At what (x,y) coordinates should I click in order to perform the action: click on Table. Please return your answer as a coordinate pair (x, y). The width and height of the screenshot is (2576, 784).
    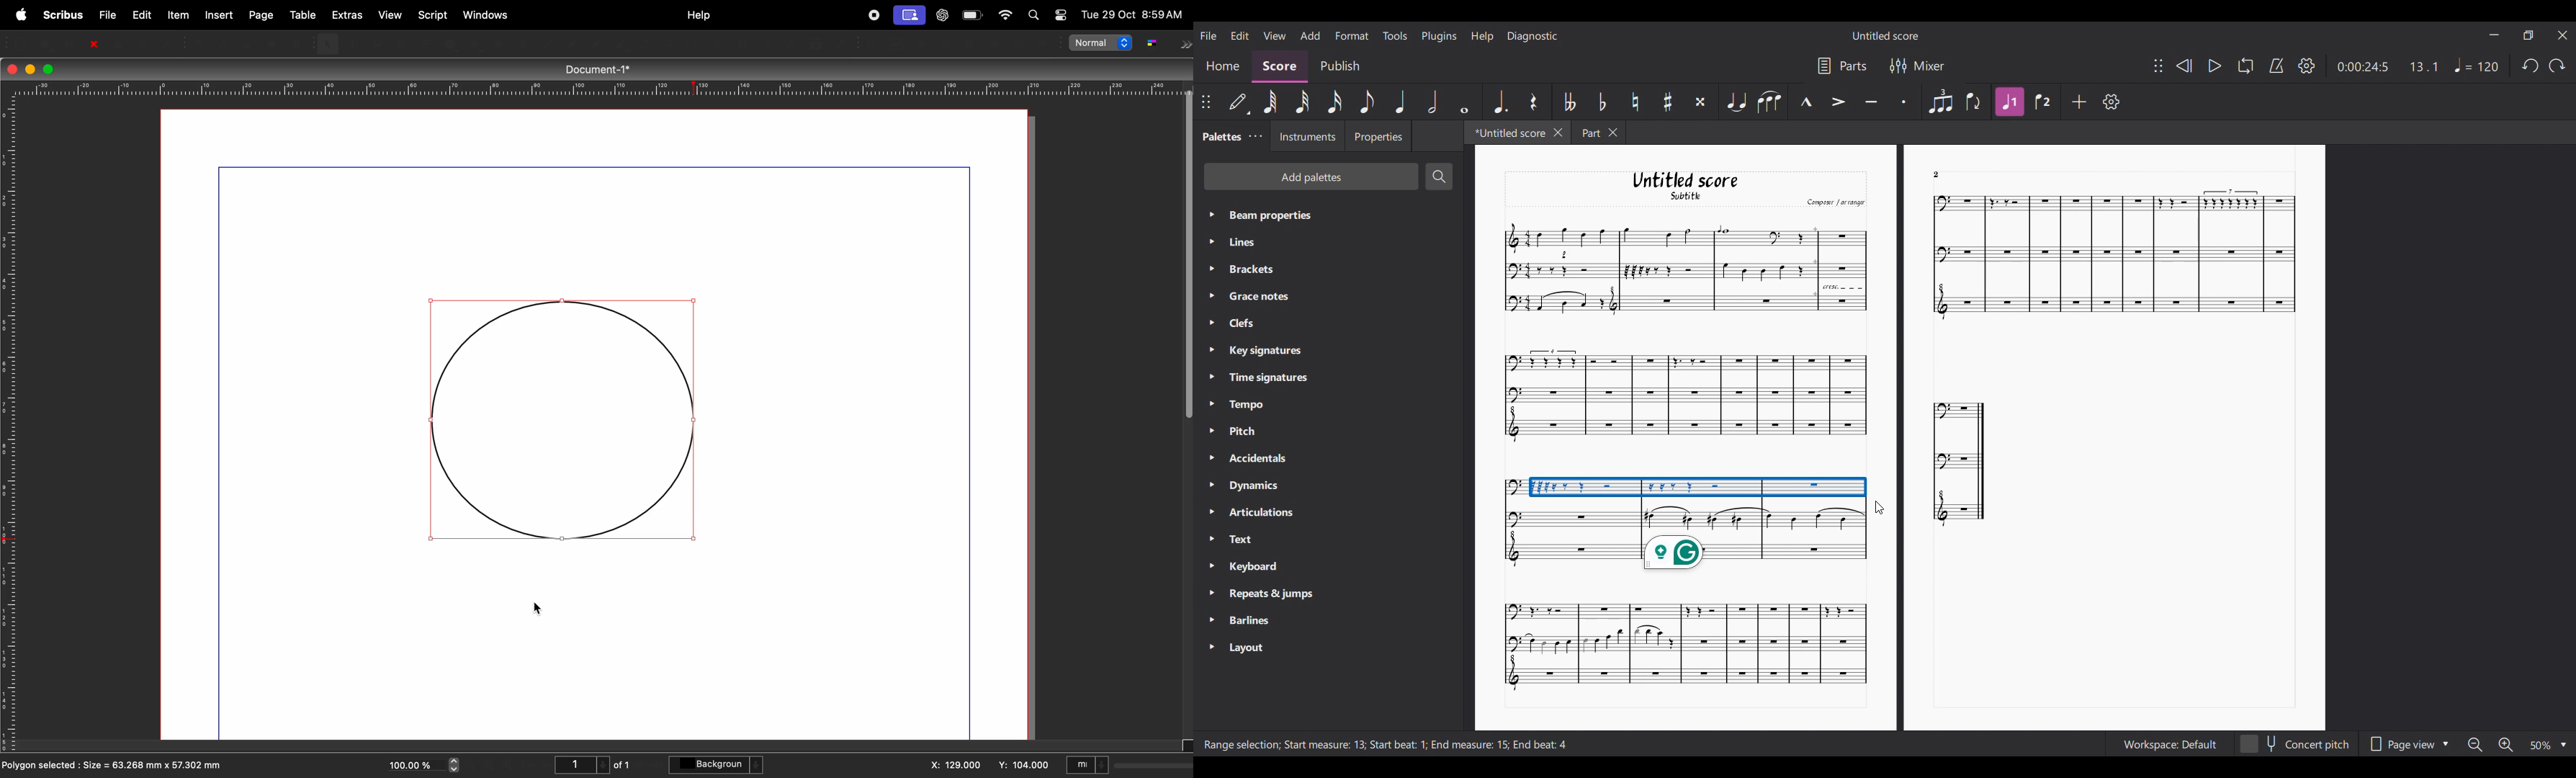
    Looking at the image, I should click on (424, 43).